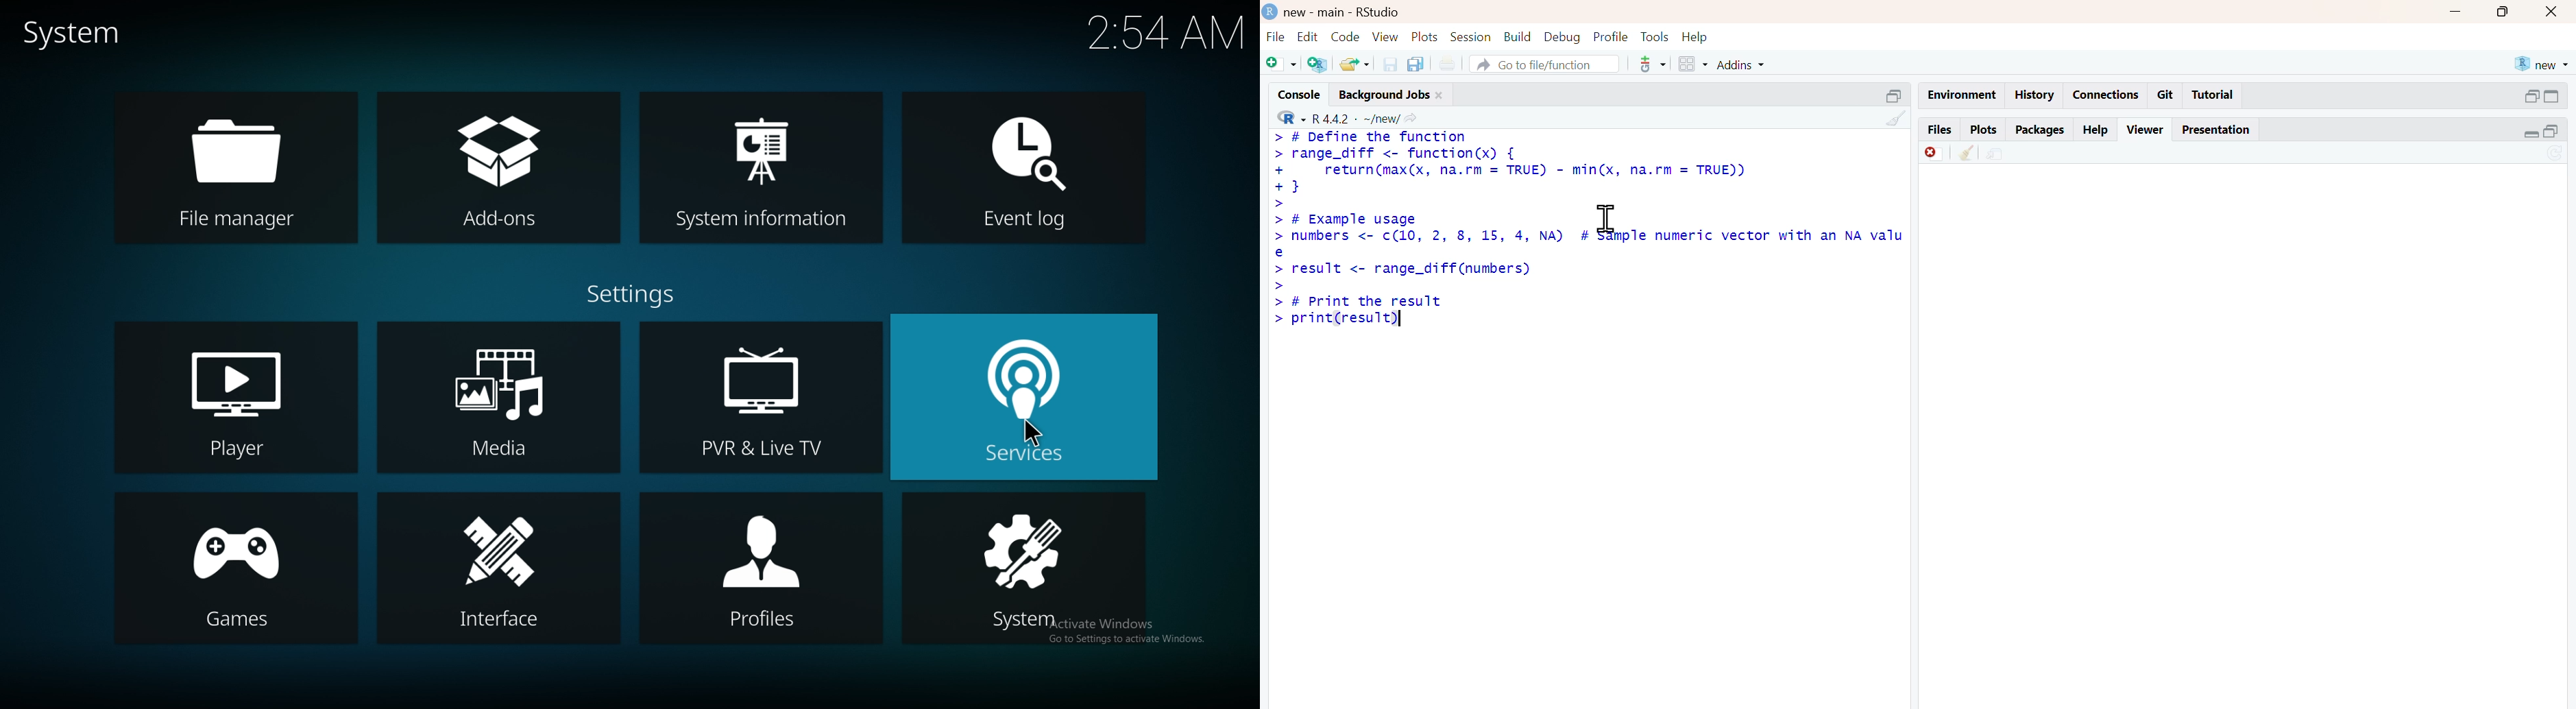 The height and width of the screenshot is (728, 2576). Describe the element at coordinates (1026, 567) in the screenshot. I see `system` at that location.